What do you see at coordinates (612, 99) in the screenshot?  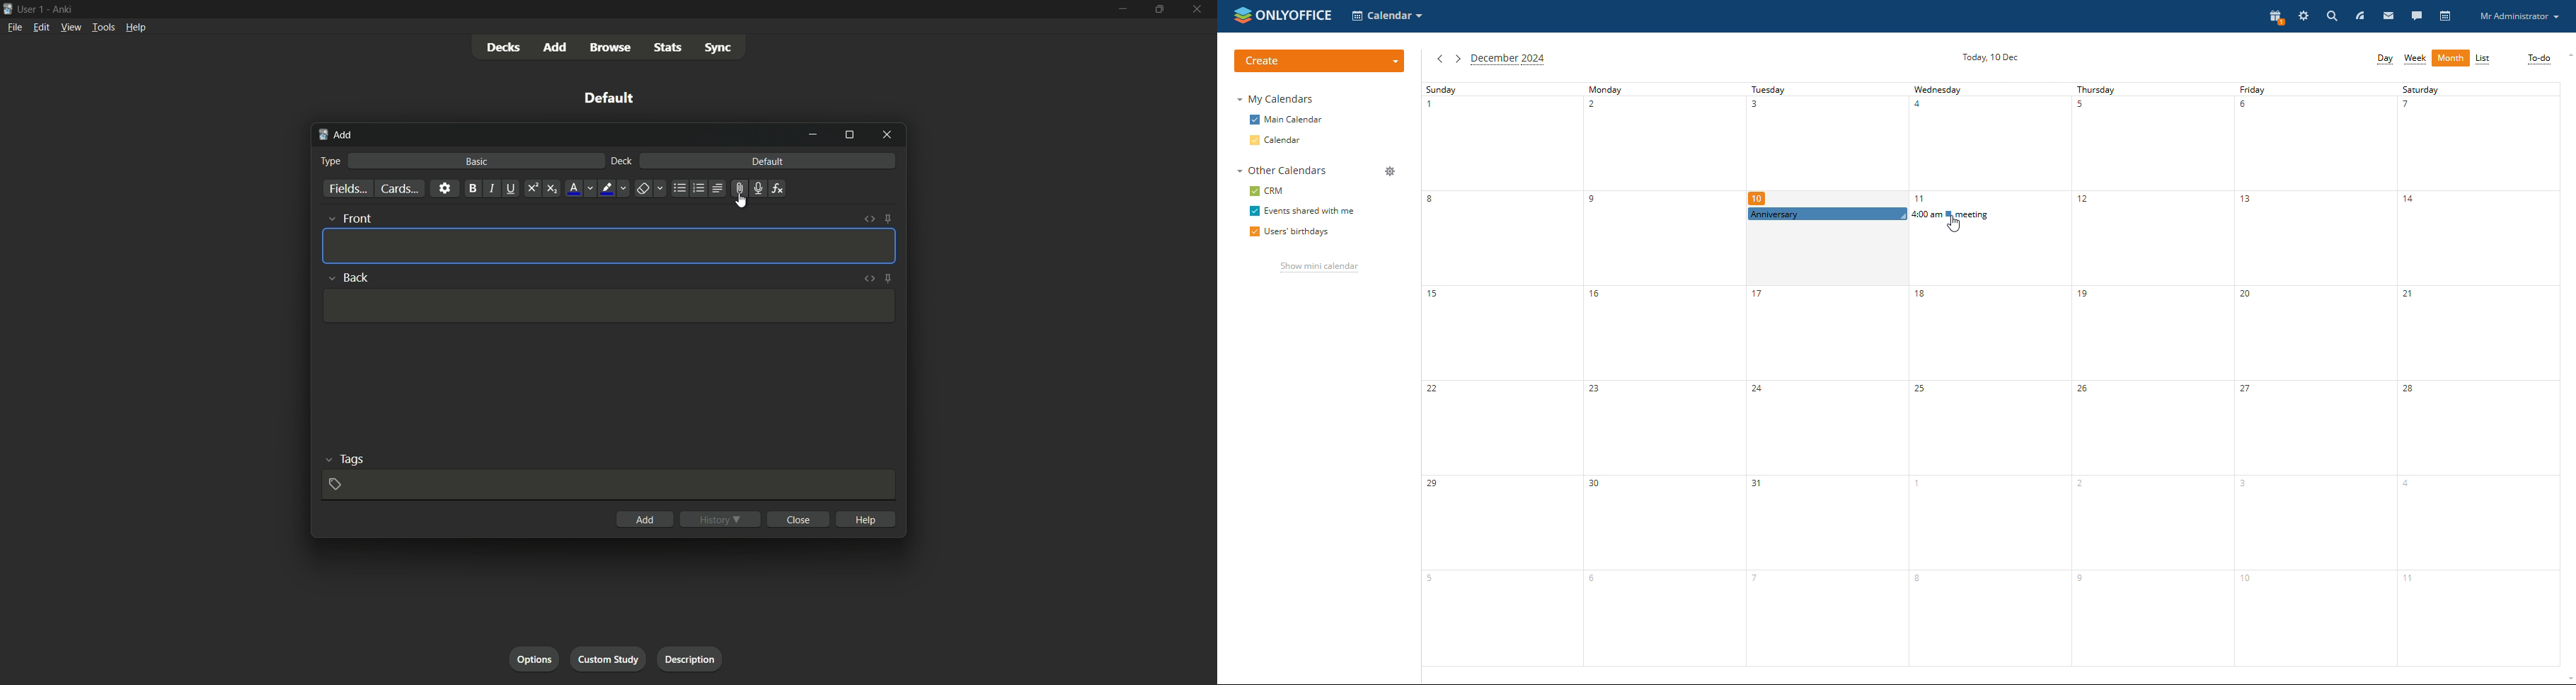 I see `deck name` at bounding box center [612, 99].